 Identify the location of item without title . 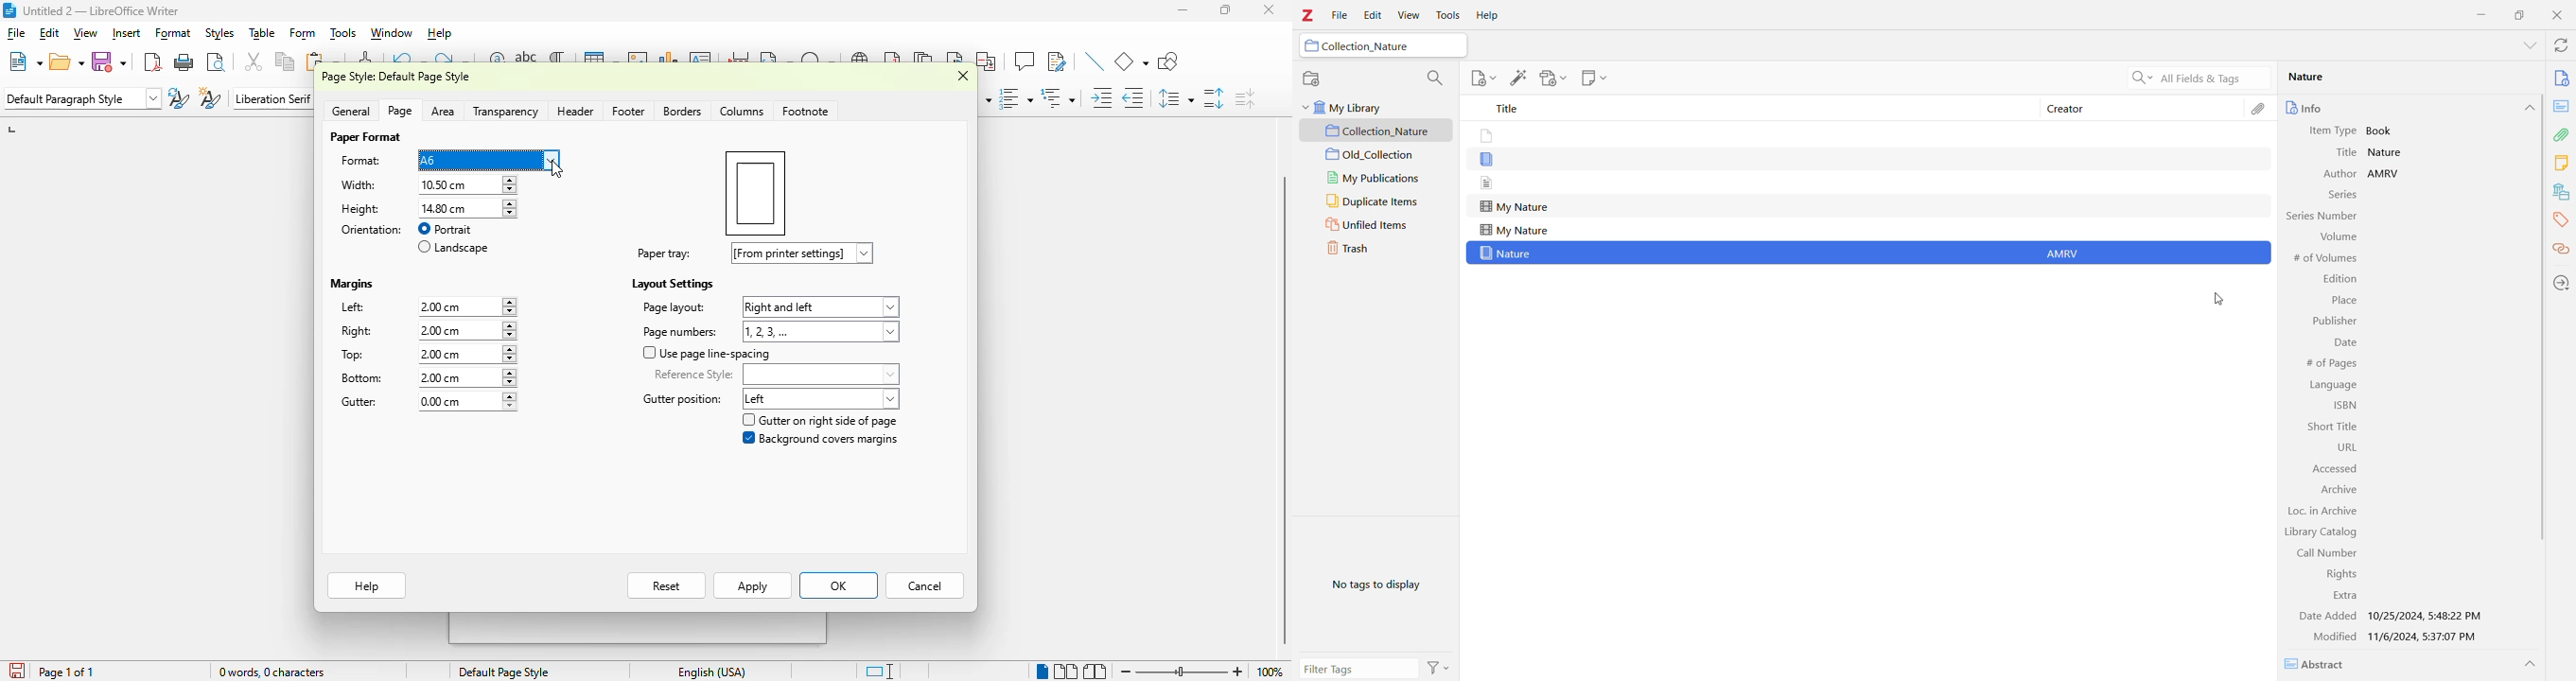
(1488, 183).